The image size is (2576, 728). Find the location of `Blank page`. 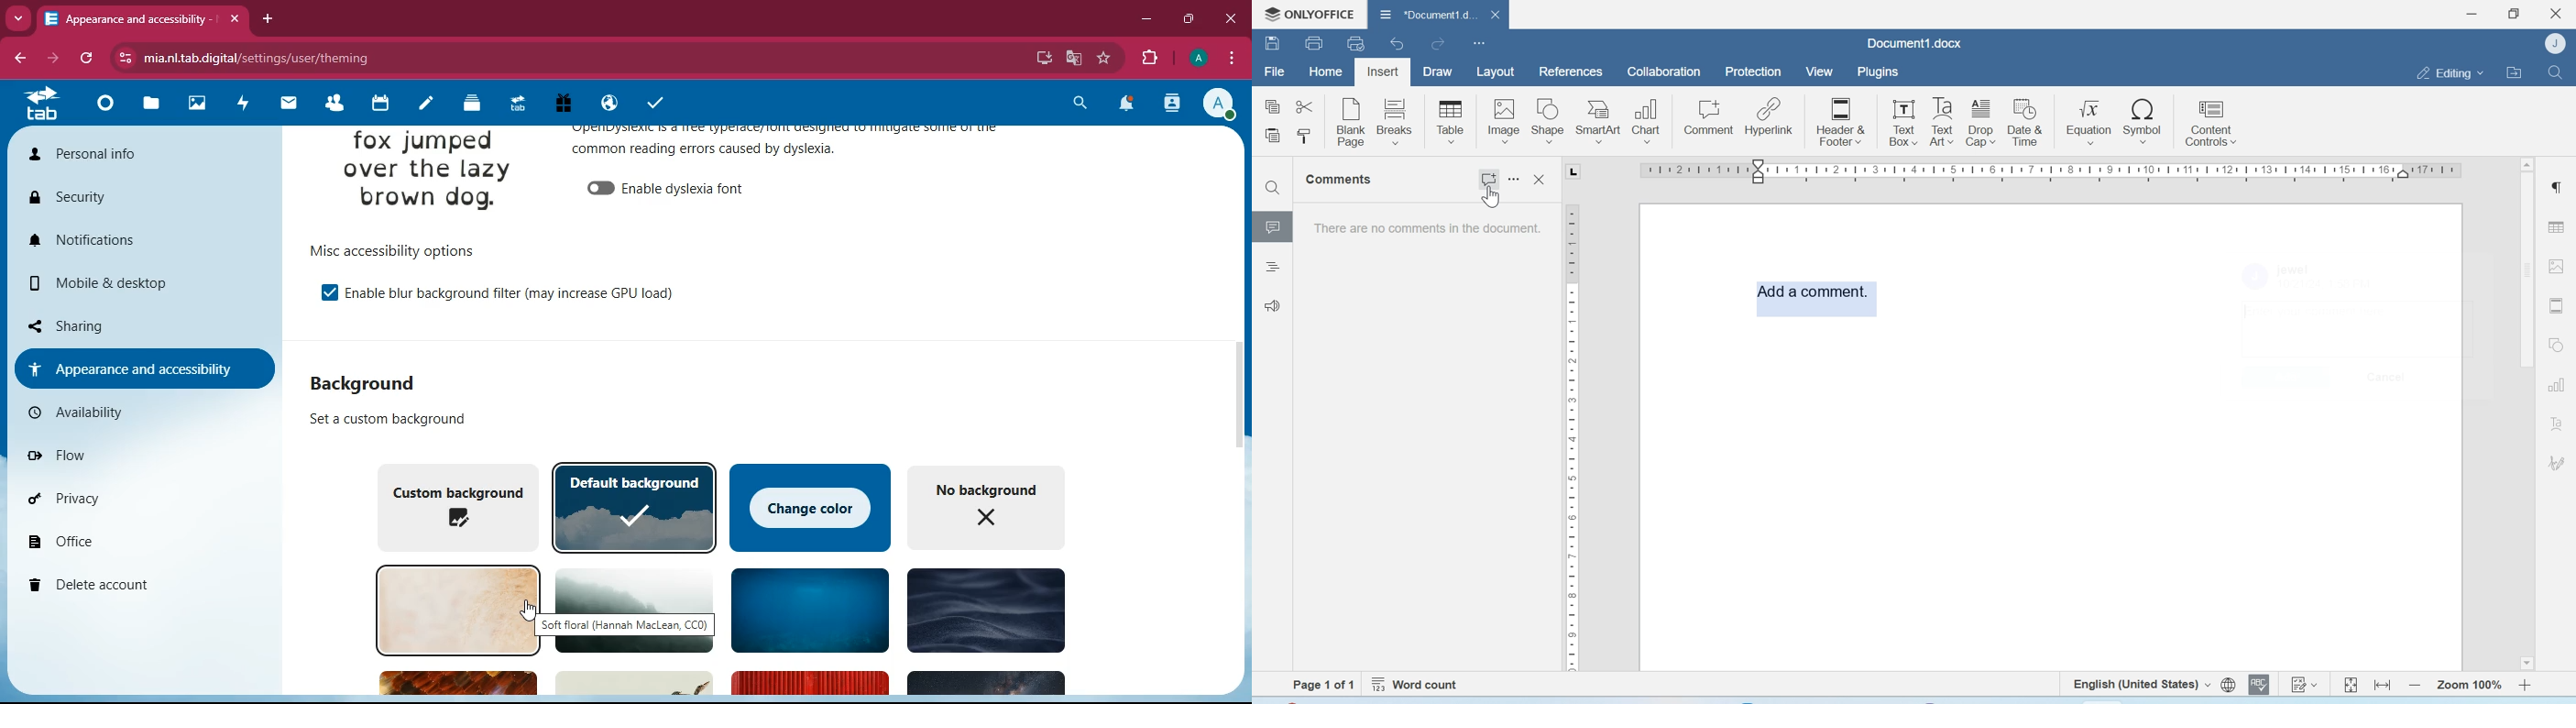

Blank page is located at coordinates (1352, 121).